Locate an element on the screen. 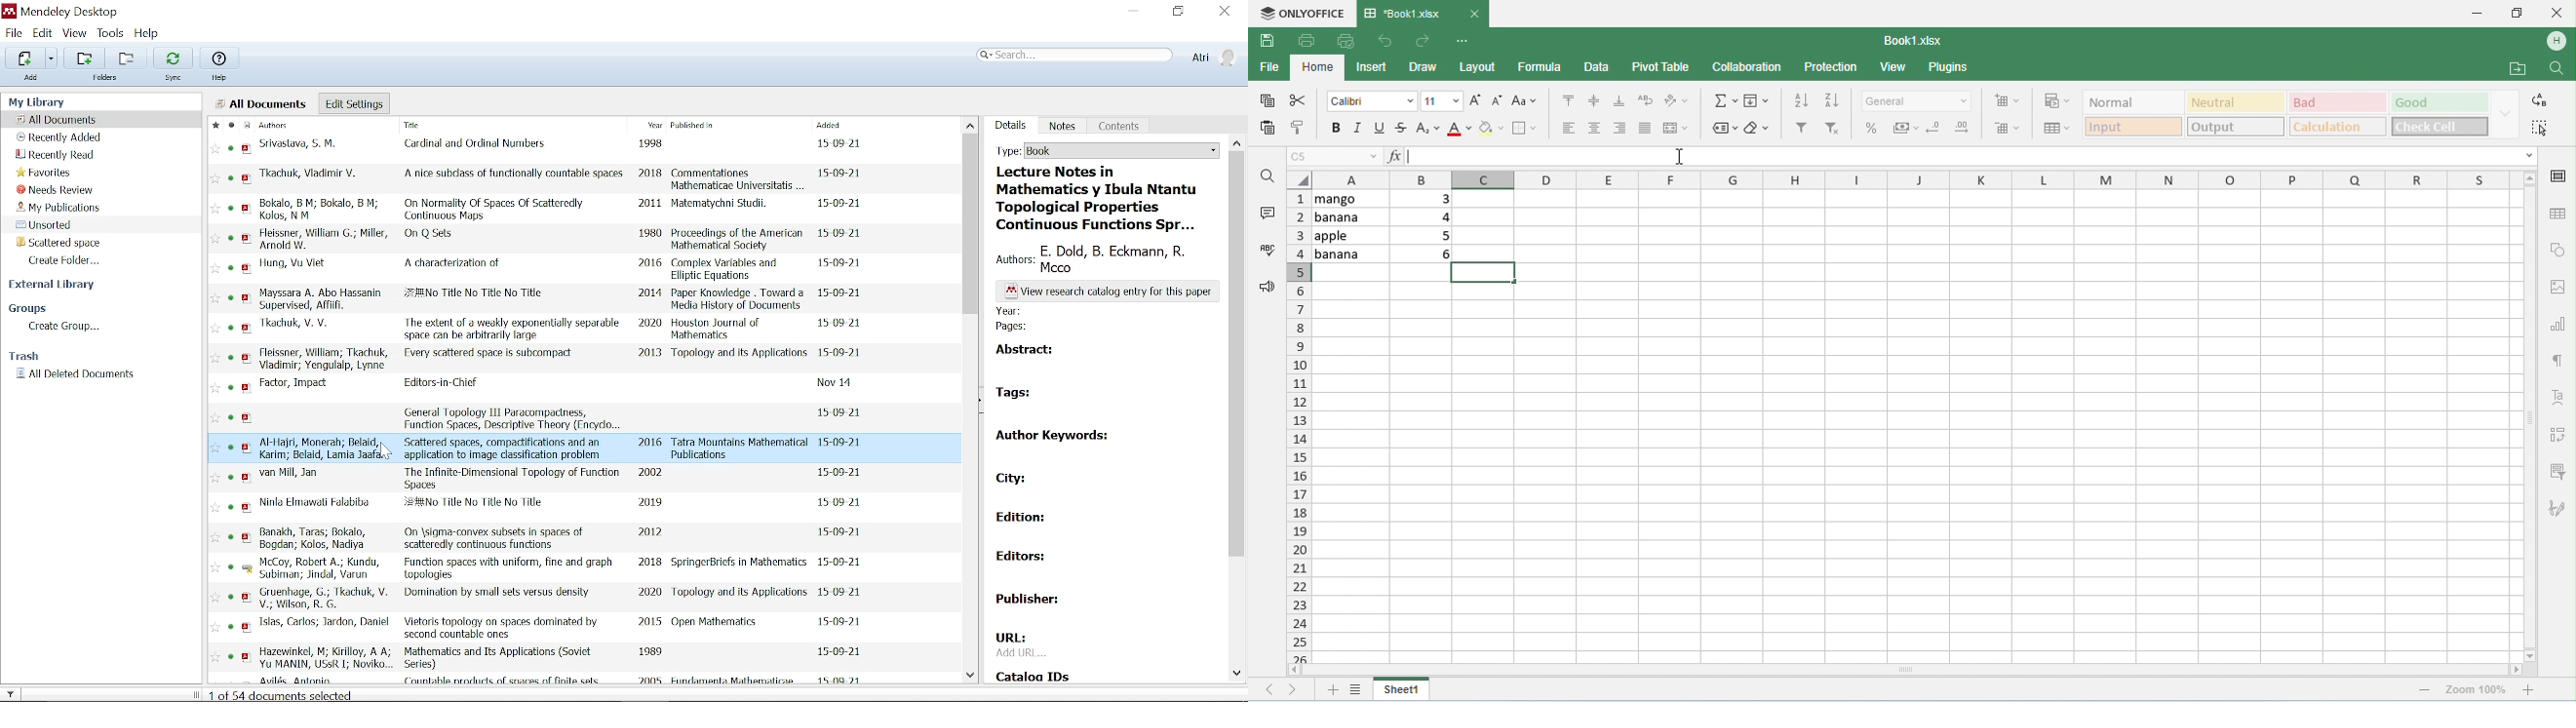 The image size is (2576, 728). format as table template is located at coordinates (2057, 129).